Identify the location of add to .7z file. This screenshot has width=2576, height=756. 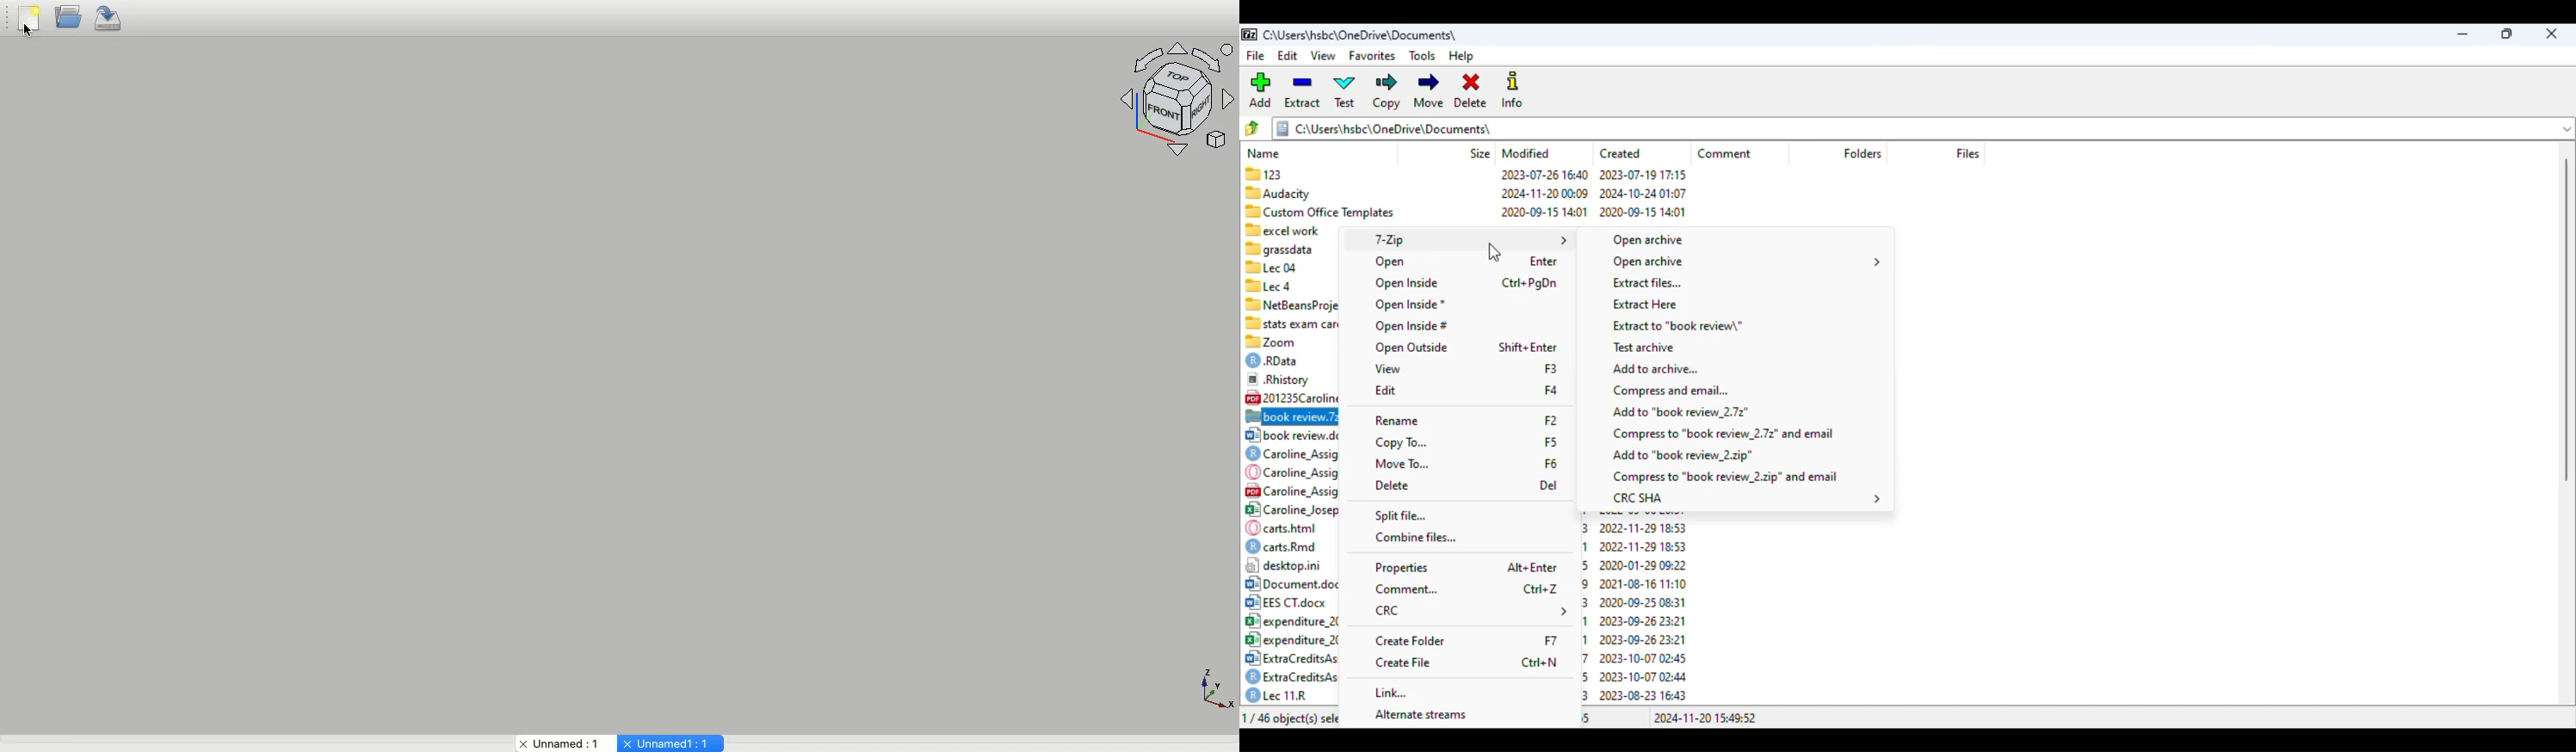
(1682, 412).